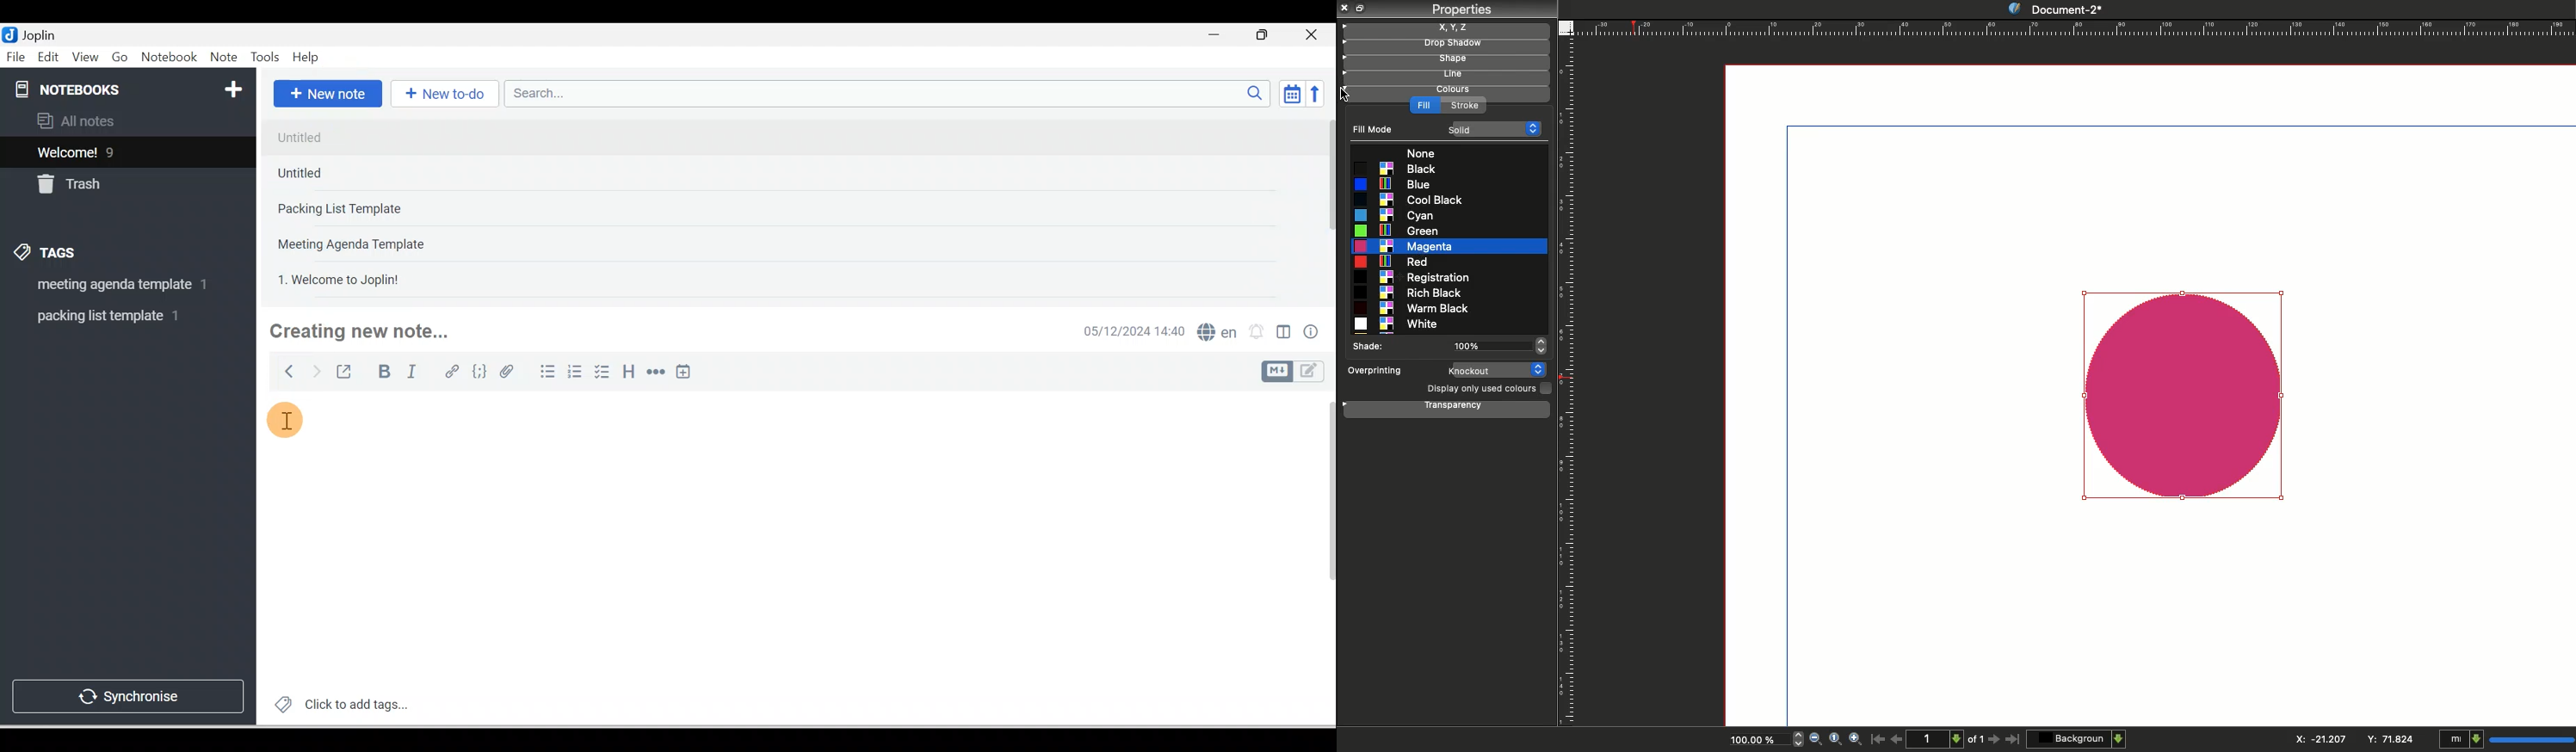 This screenshot has width=2576, height=756. Describe the element at coordinates (1298, 372) in the screenshot. I see `Toggle editor layout` at that location.